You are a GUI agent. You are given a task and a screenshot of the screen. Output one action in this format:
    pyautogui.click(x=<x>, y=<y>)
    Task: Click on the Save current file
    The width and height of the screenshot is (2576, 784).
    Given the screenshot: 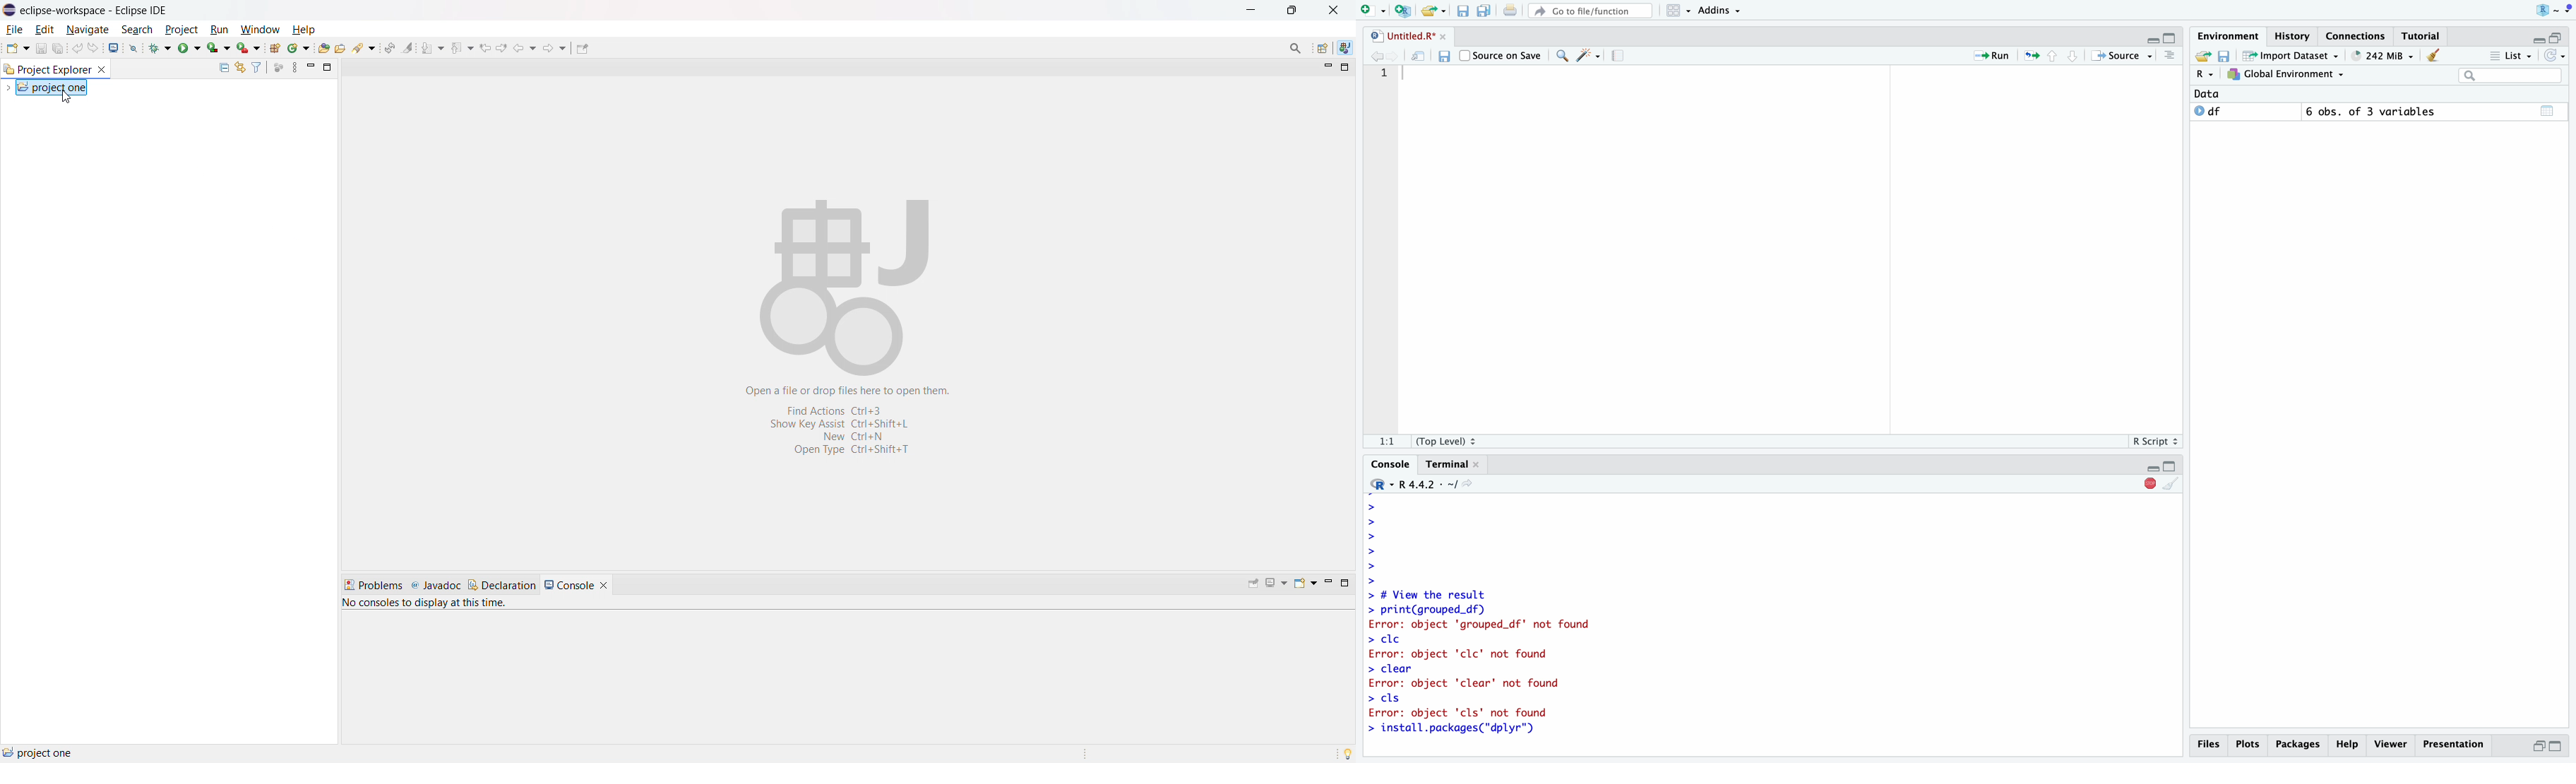 What is the action you would take?
    pyautogui.click(x=1464, y=11)
    